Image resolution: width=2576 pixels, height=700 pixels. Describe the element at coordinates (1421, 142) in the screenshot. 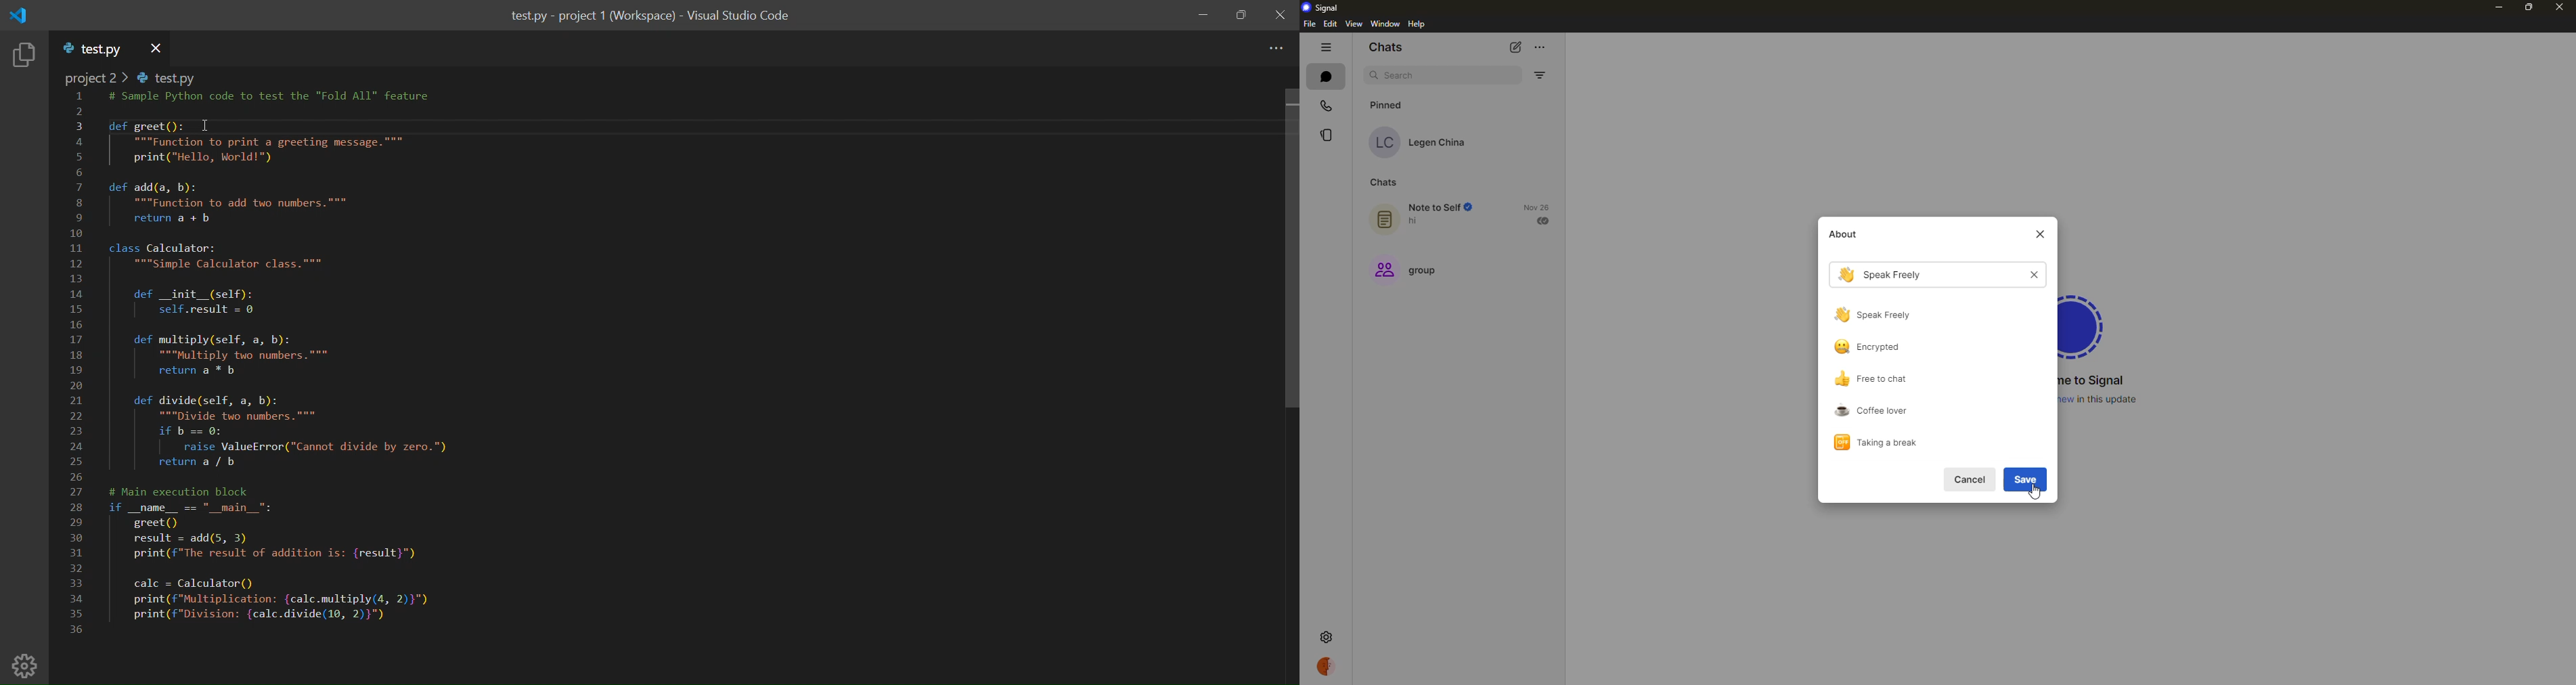

I see `contact` at that location.